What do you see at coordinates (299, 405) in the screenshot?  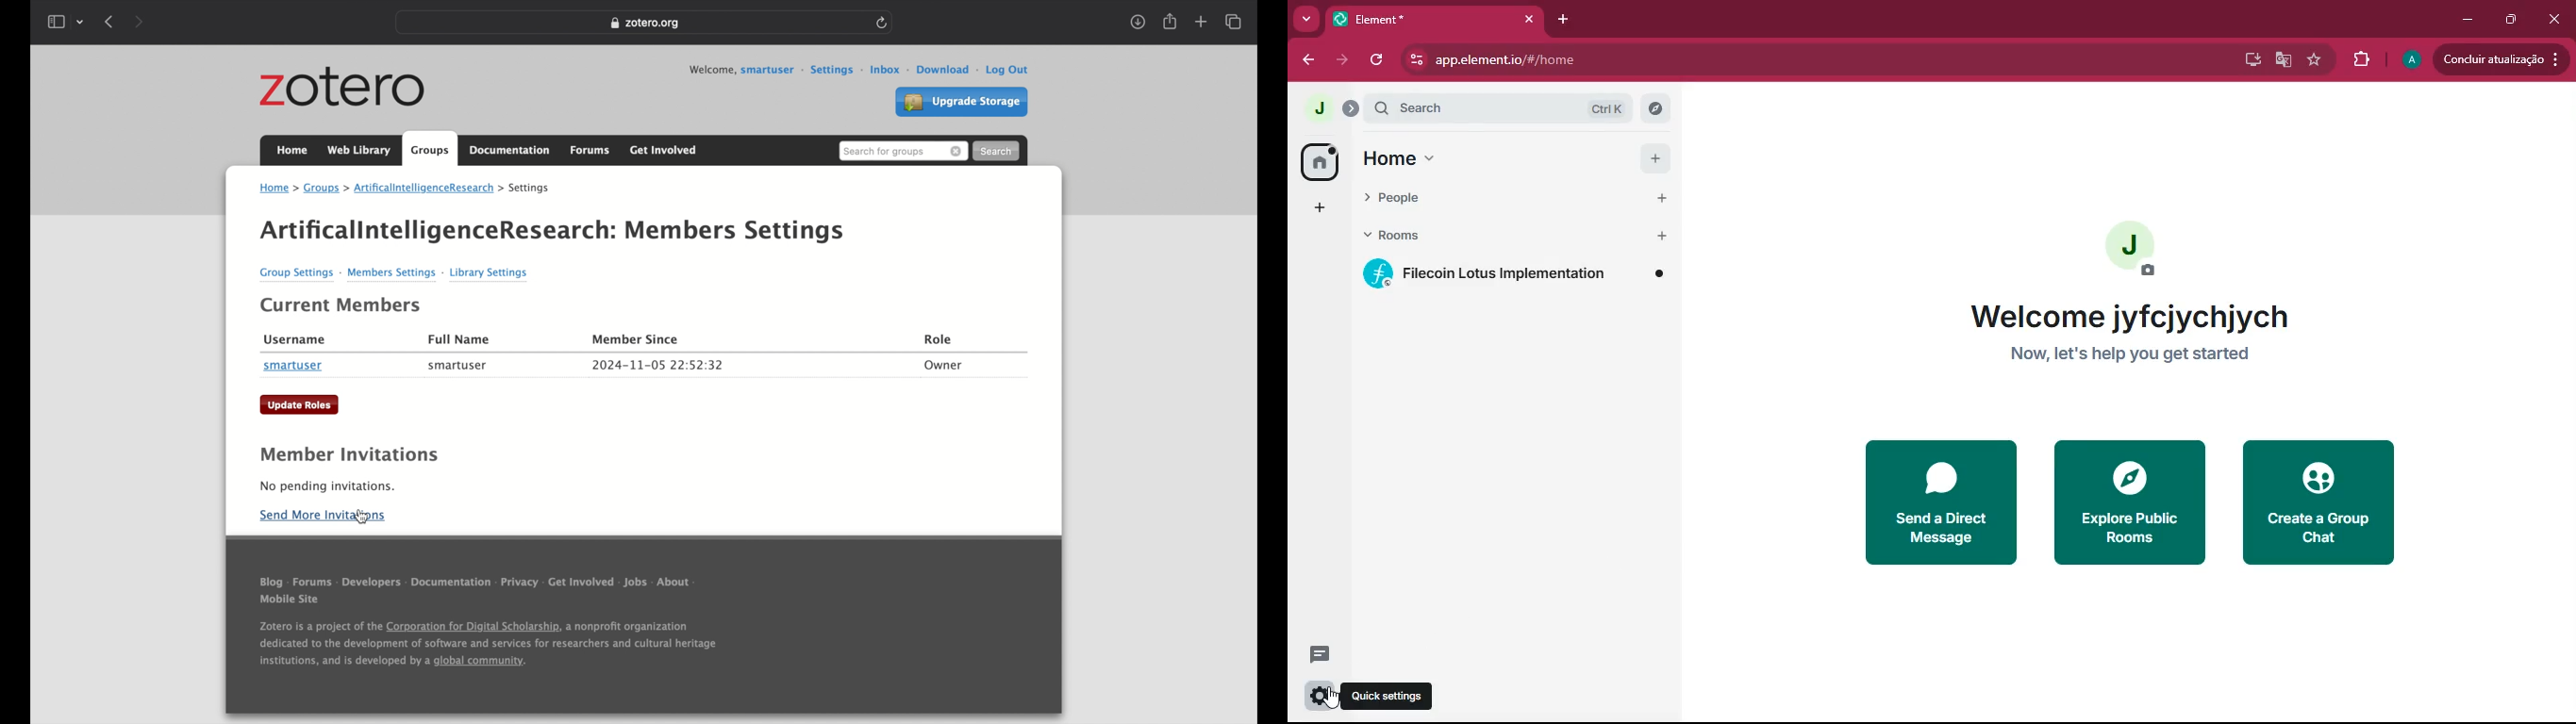 I see `update roles` at bounding box center [299, 405].